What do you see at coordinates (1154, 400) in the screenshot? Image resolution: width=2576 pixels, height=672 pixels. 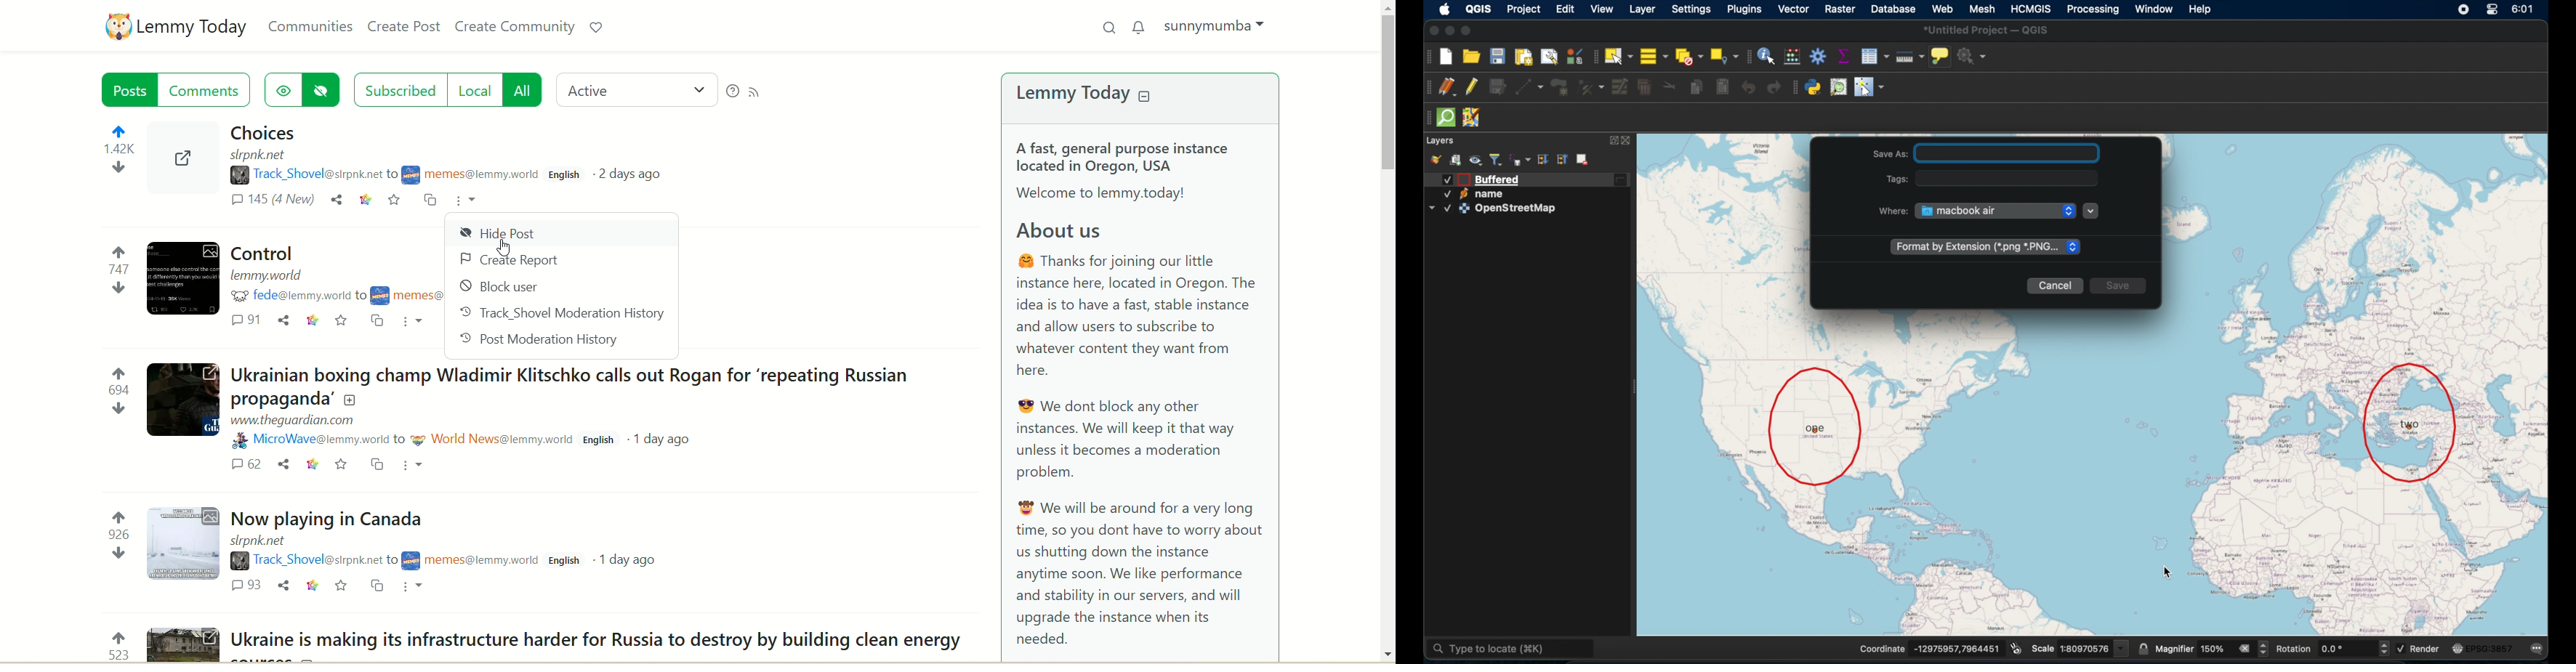 I see `A brief about Lemmy today` at bounding box center [1154, 400].